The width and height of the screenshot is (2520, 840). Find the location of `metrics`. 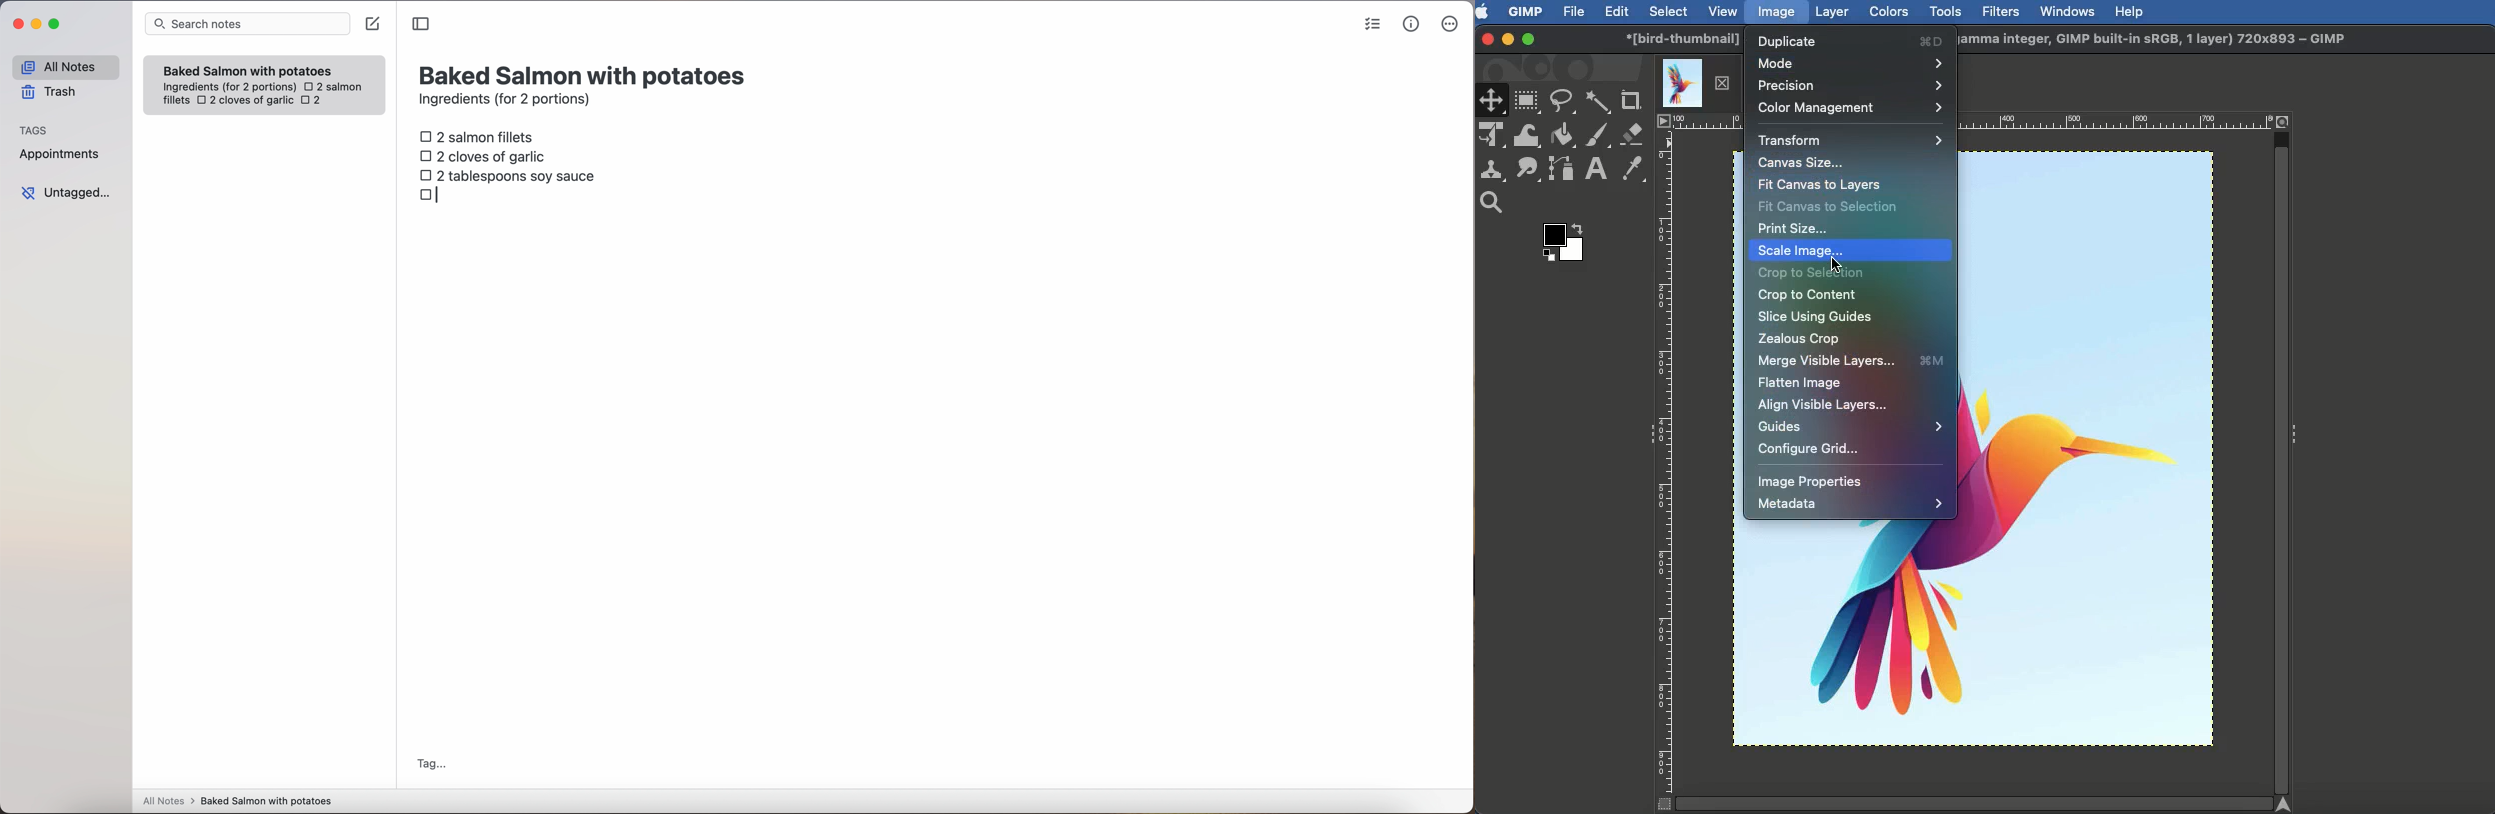

metrics is located at coordinates (1412, 23).